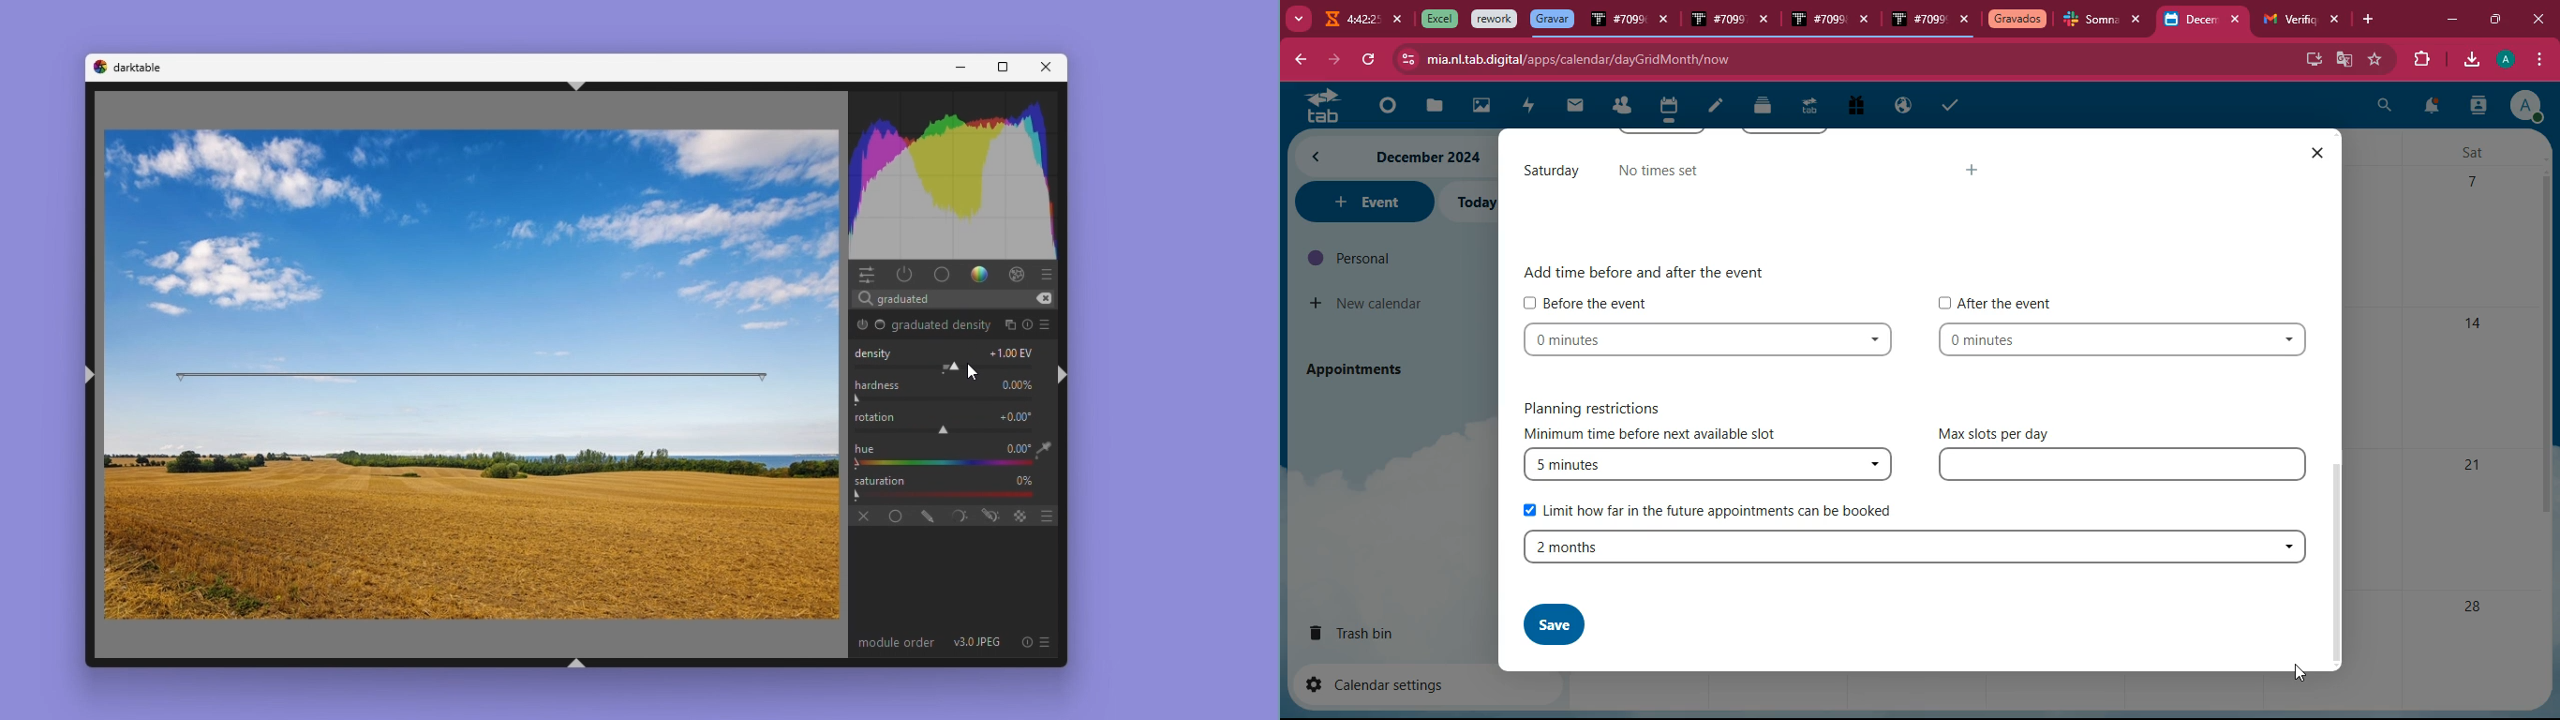  Describe the element at coordinates (1649, 270) in the screenshot. I see `add time before and after event` at that location.